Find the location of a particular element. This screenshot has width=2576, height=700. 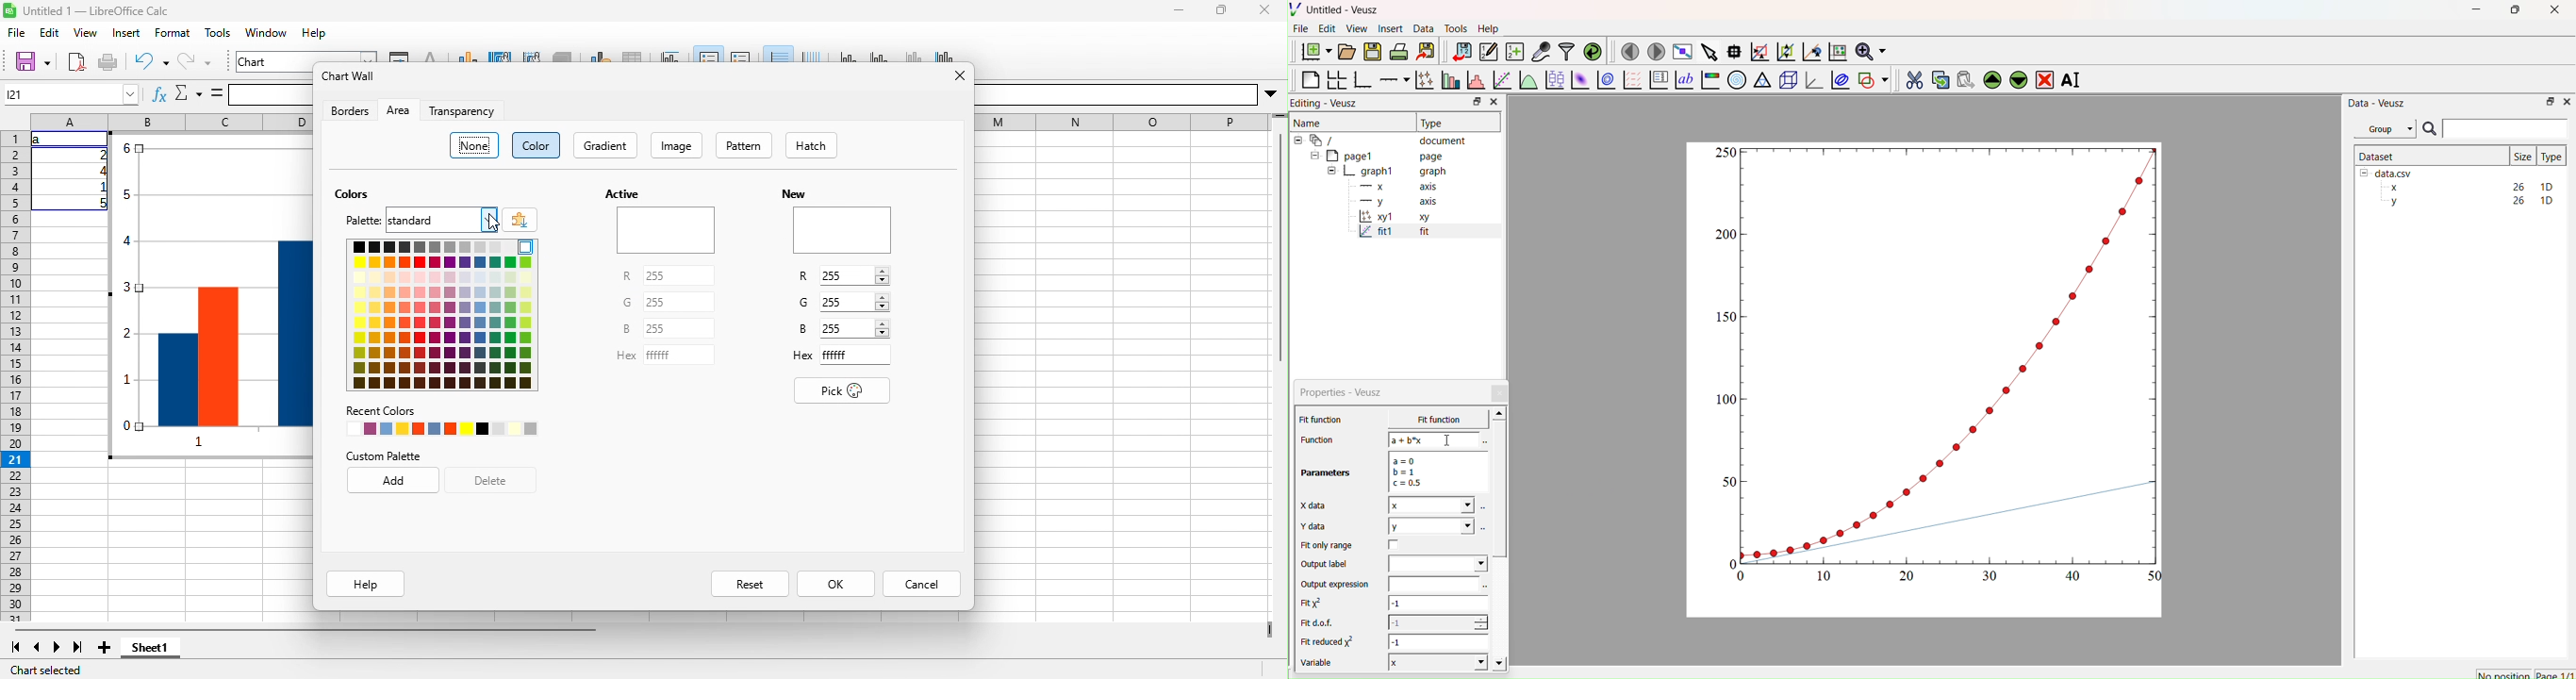

Cell name box is located at coordinates (72, 94).